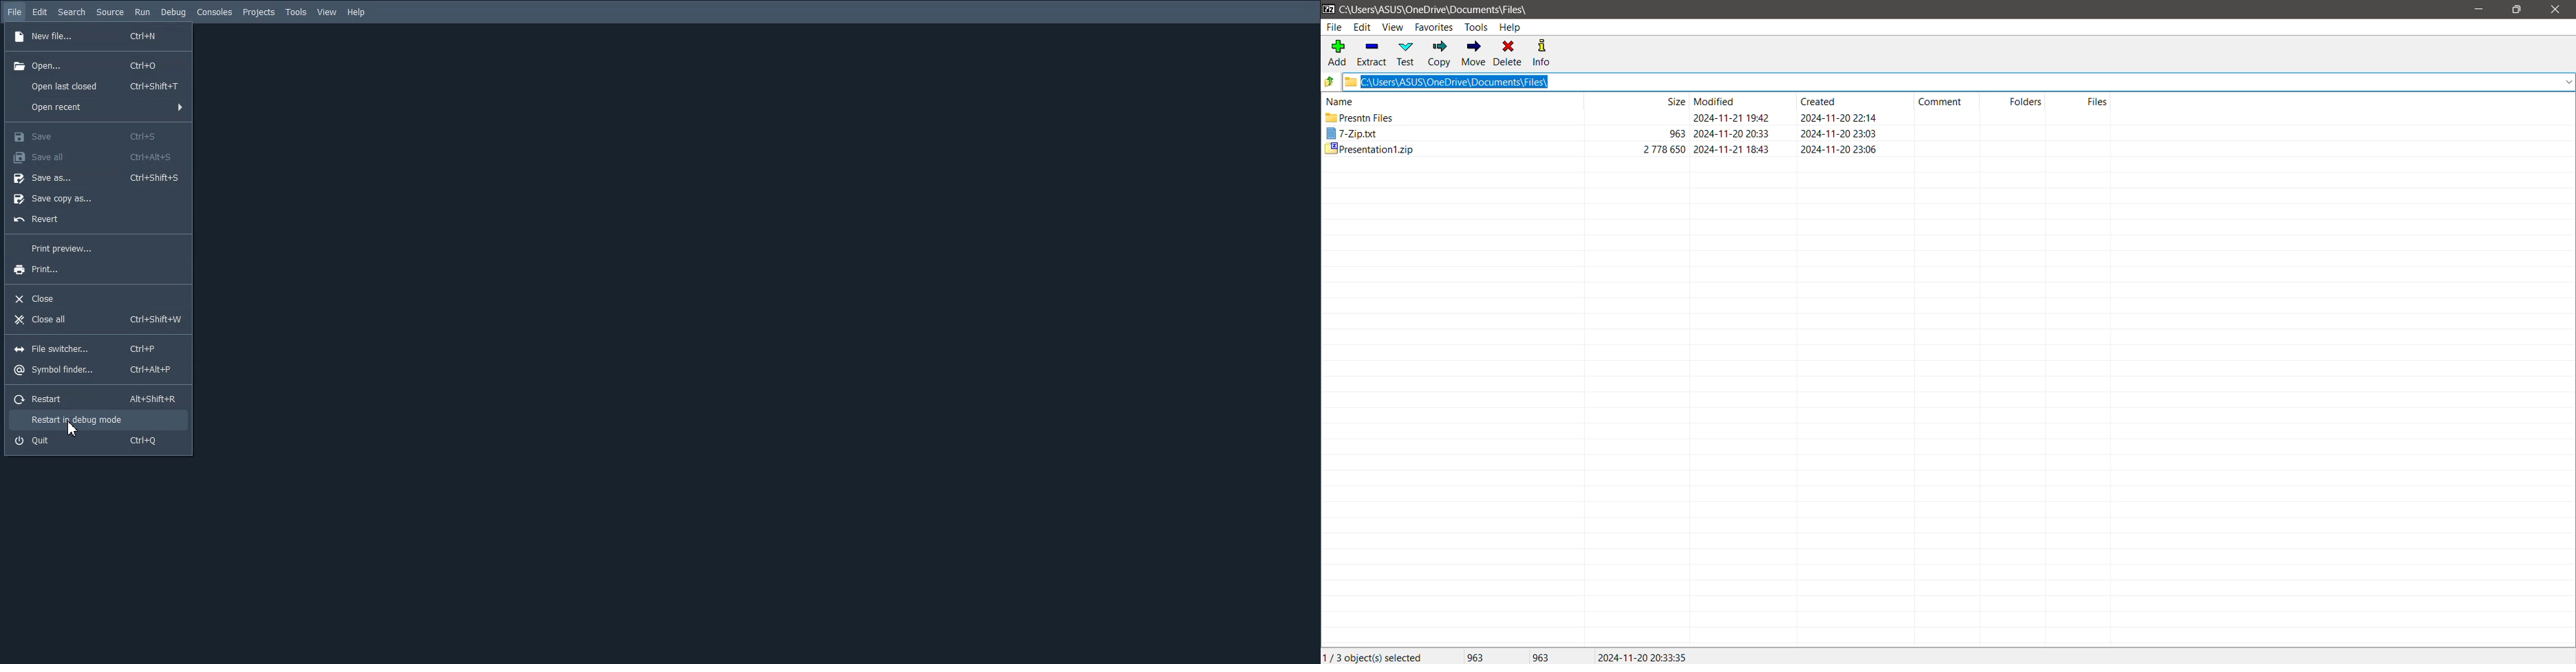  Describe the element at coordinates (97, 298) in the screenshot. I see `Close` at that location.